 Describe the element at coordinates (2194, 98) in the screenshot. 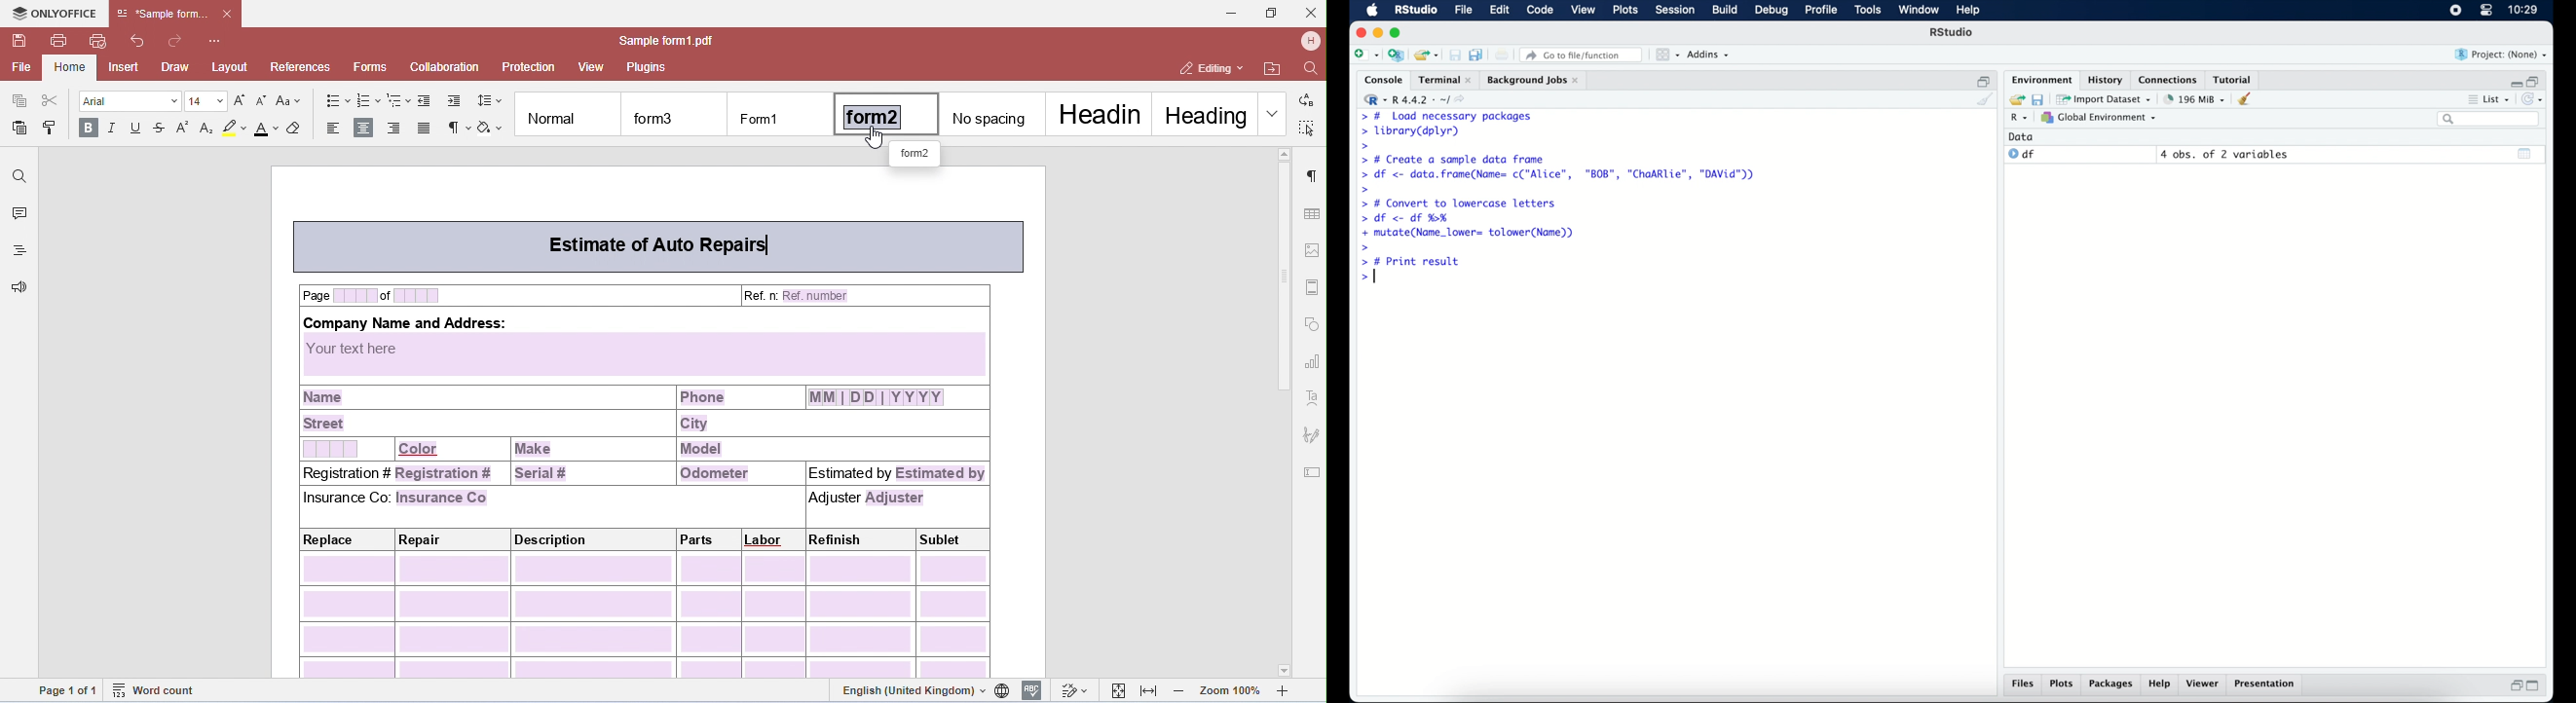

I see `195 MB` at that location.